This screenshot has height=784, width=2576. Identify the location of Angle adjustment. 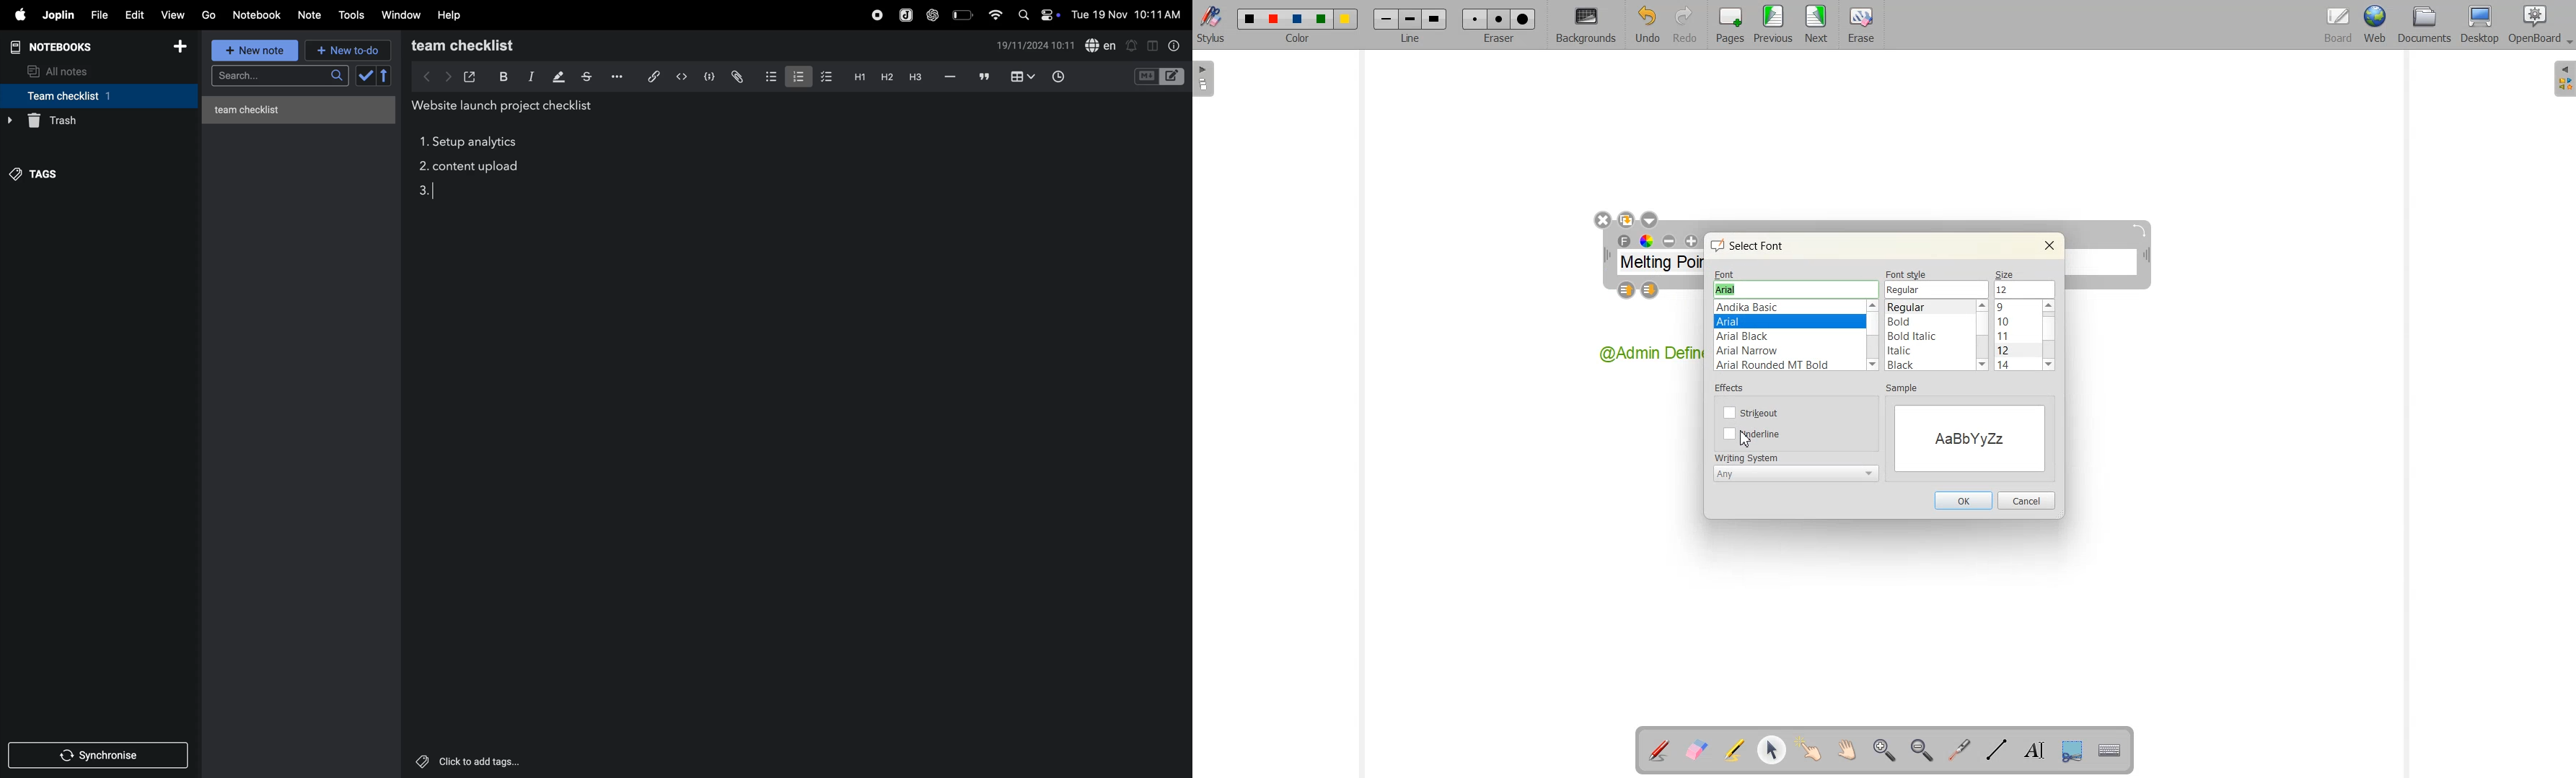
(2141, 230).